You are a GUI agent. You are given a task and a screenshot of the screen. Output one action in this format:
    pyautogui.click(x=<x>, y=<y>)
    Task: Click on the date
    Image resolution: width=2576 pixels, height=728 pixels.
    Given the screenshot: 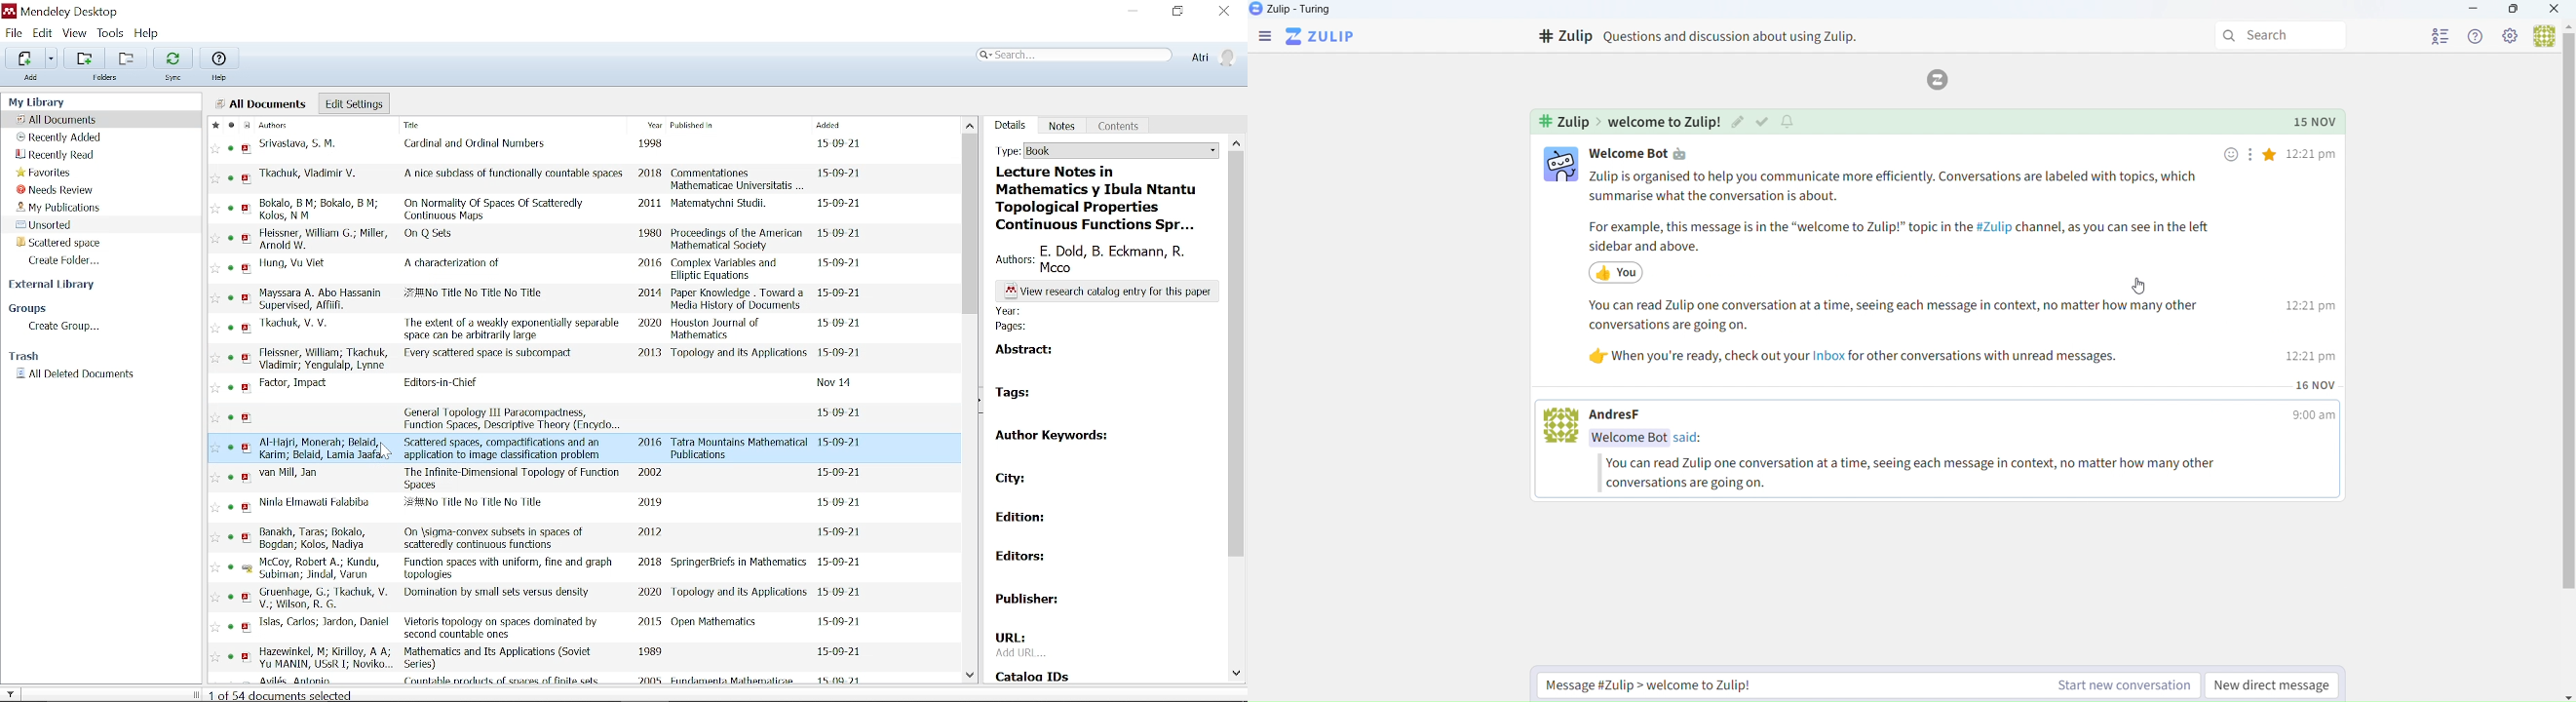 What is the action you would take?
    pyautogui.click(x=840, y=176)
    